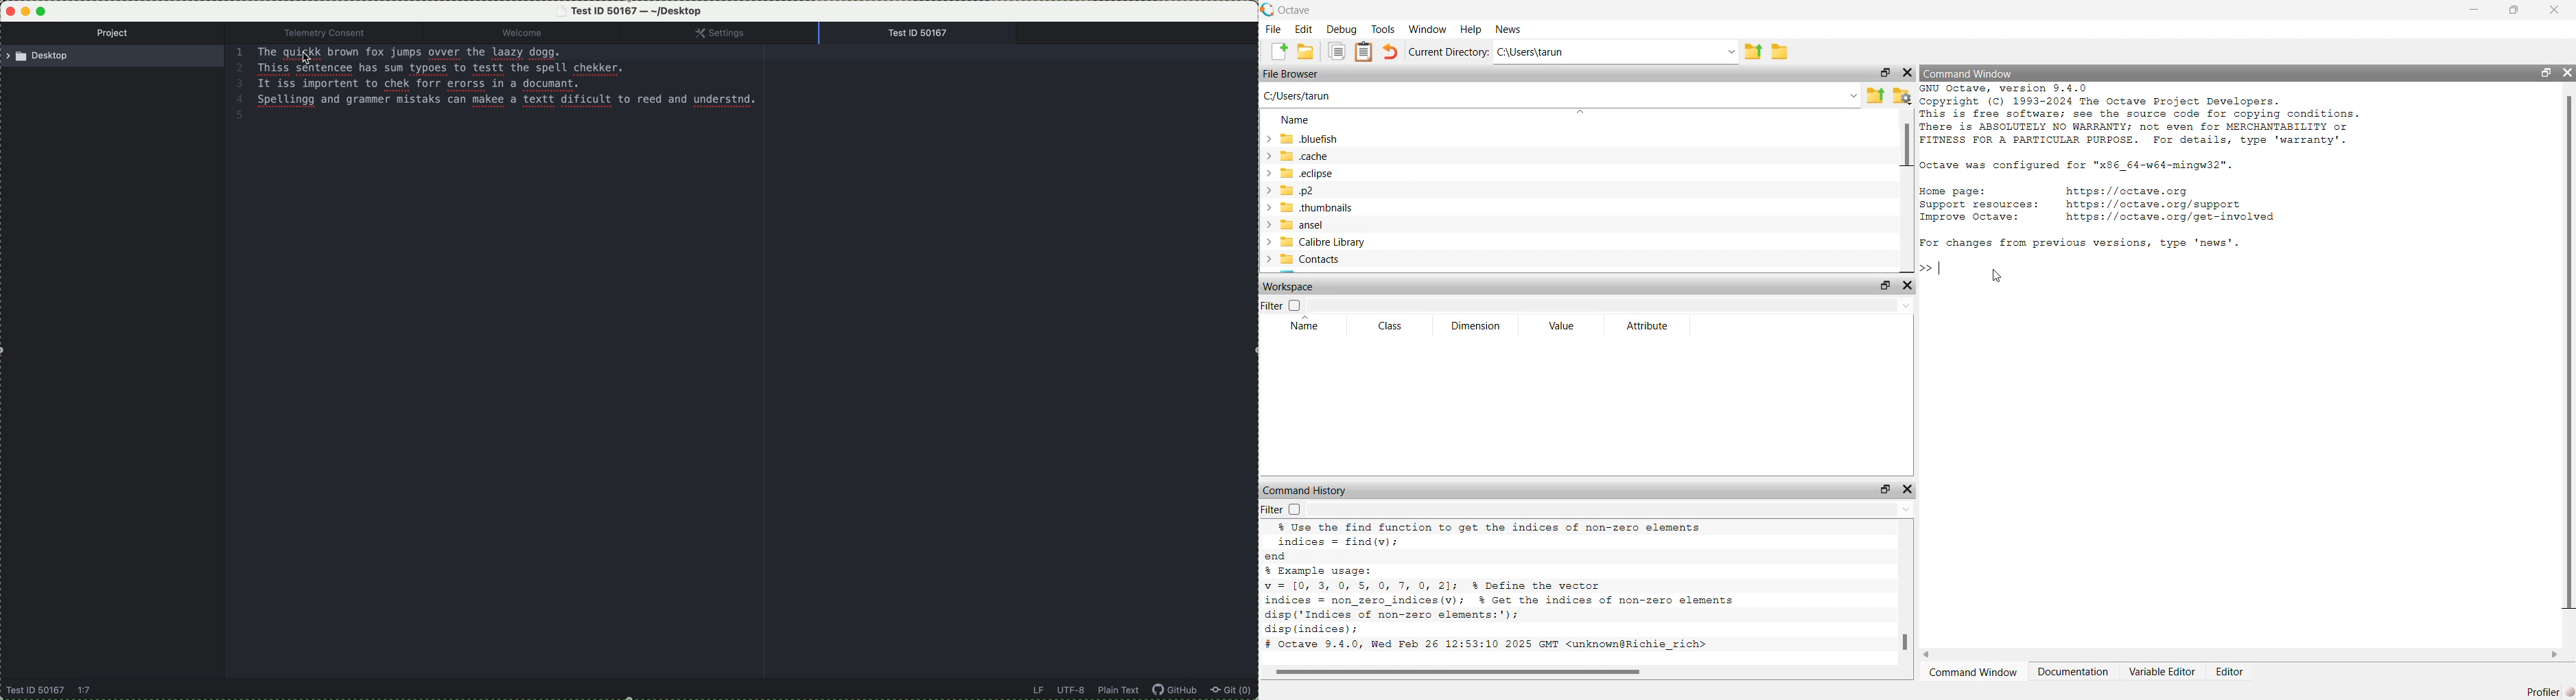 This screenshot has width=2576, height=700. I want to click on restore down, so click(2545, 73).